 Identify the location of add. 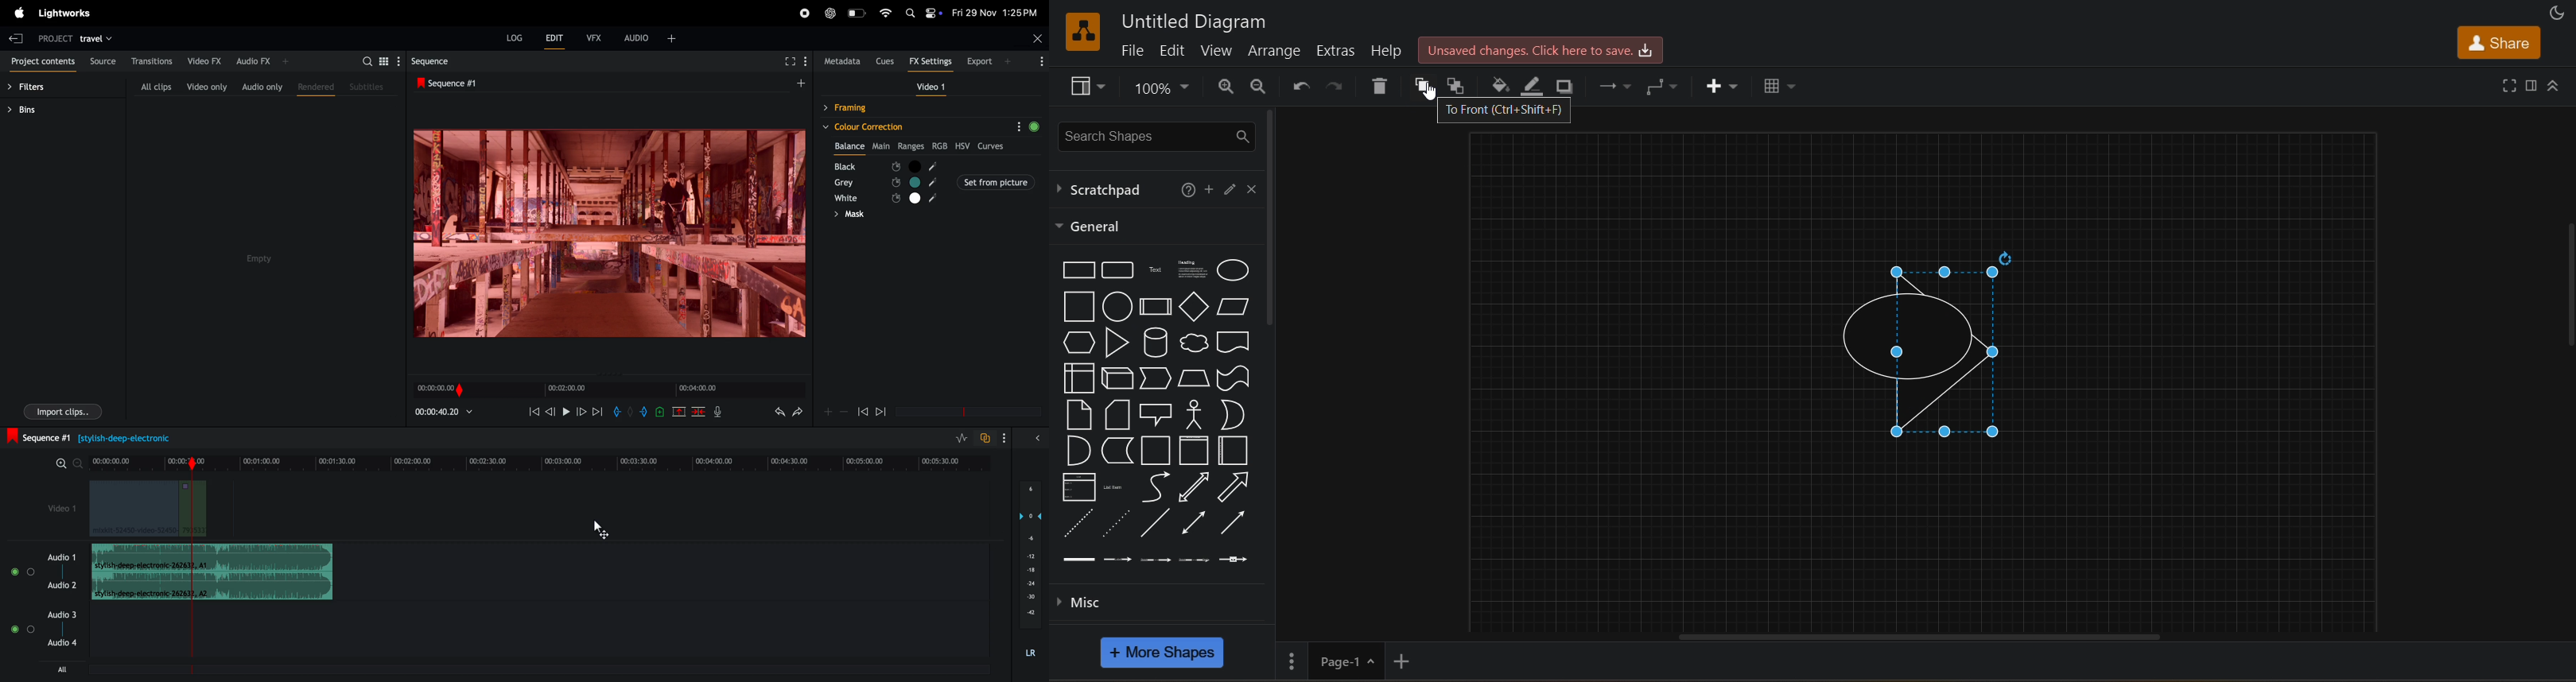
(1211, 188).